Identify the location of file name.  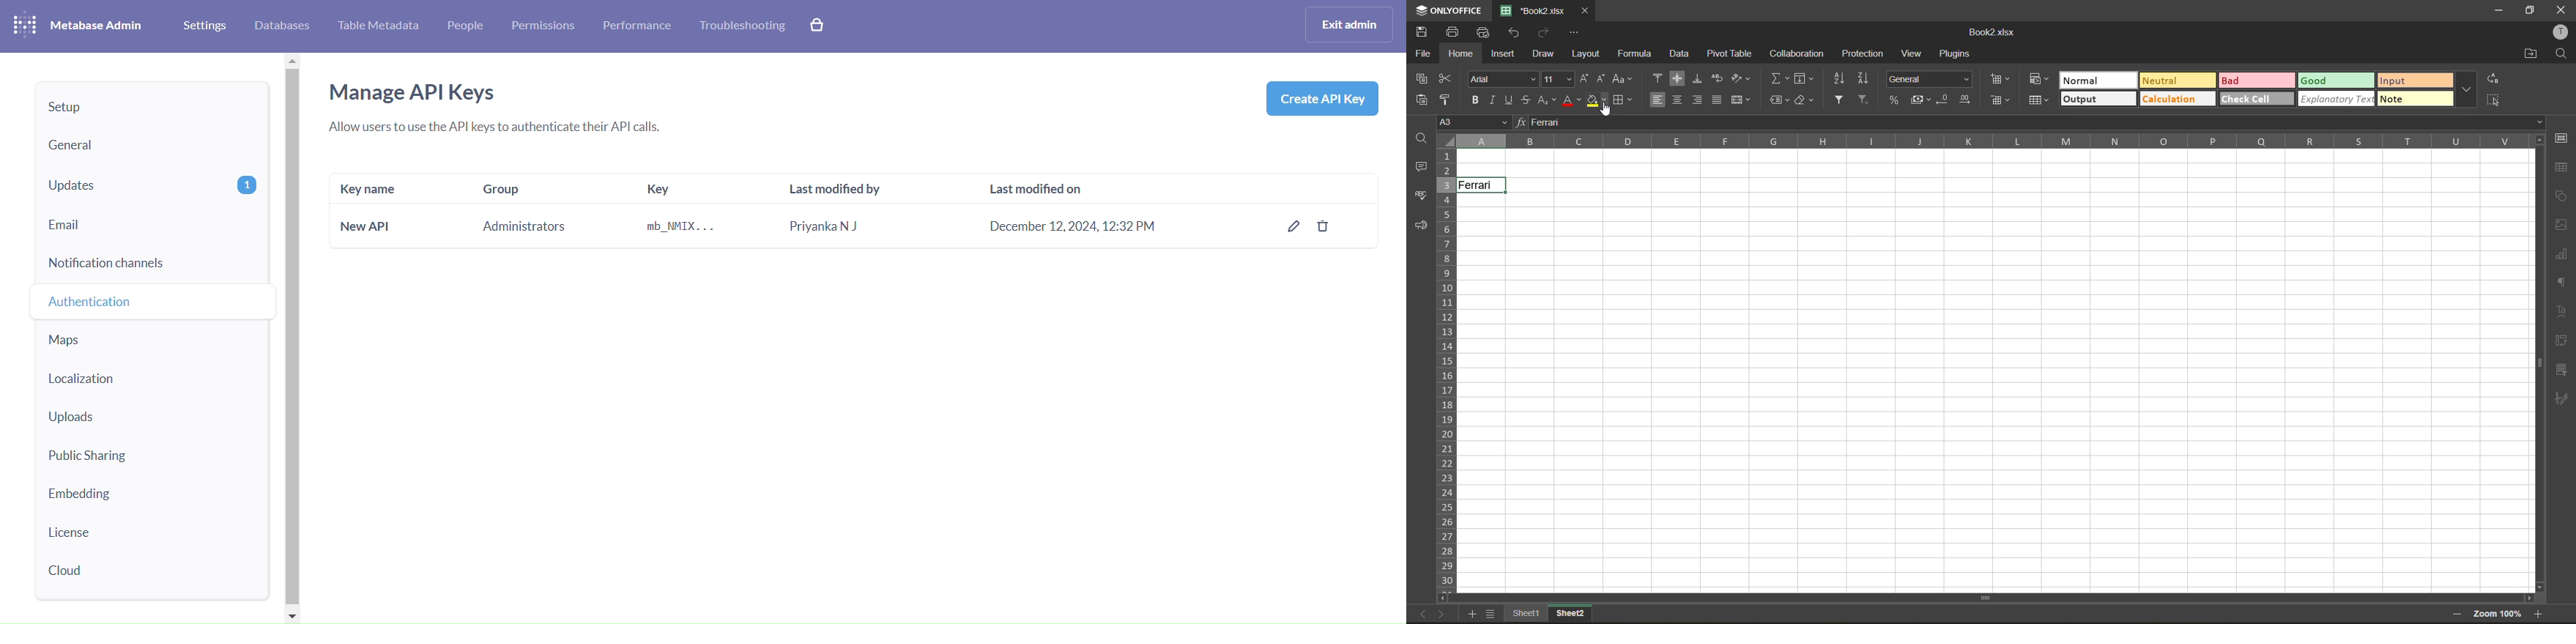
(1991, 30).